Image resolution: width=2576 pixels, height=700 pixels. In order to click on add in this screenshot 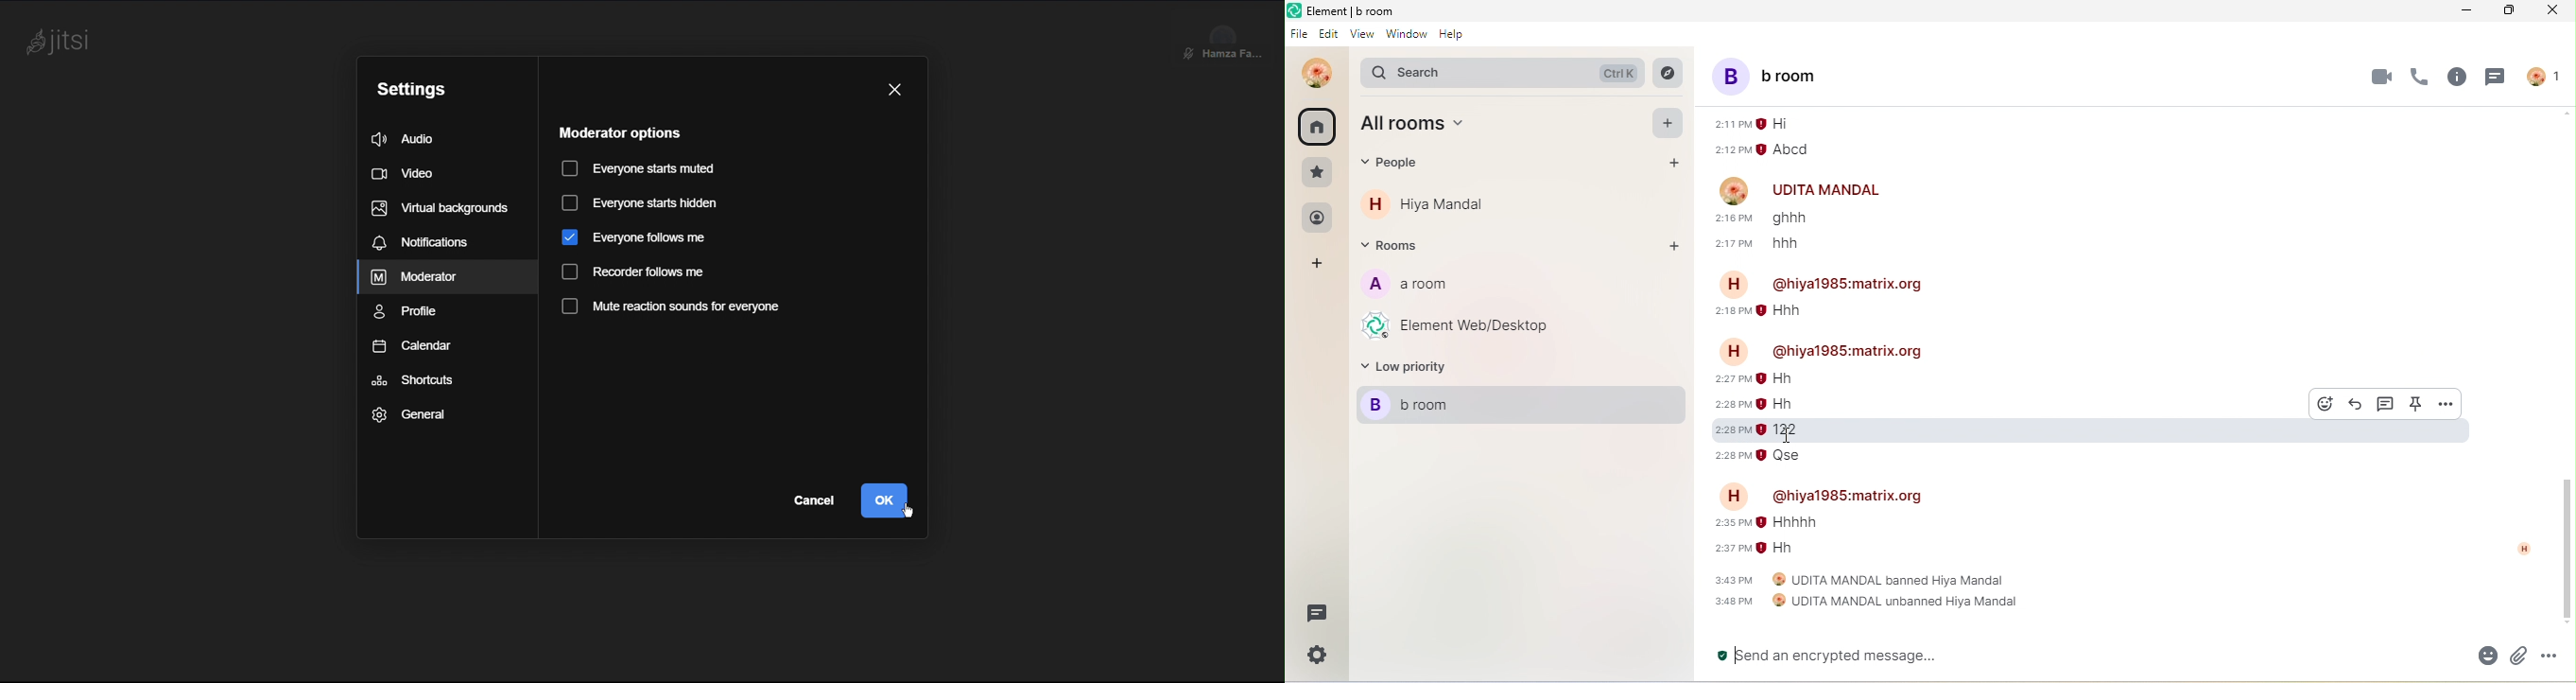, I will do `click(1320, 265)`.